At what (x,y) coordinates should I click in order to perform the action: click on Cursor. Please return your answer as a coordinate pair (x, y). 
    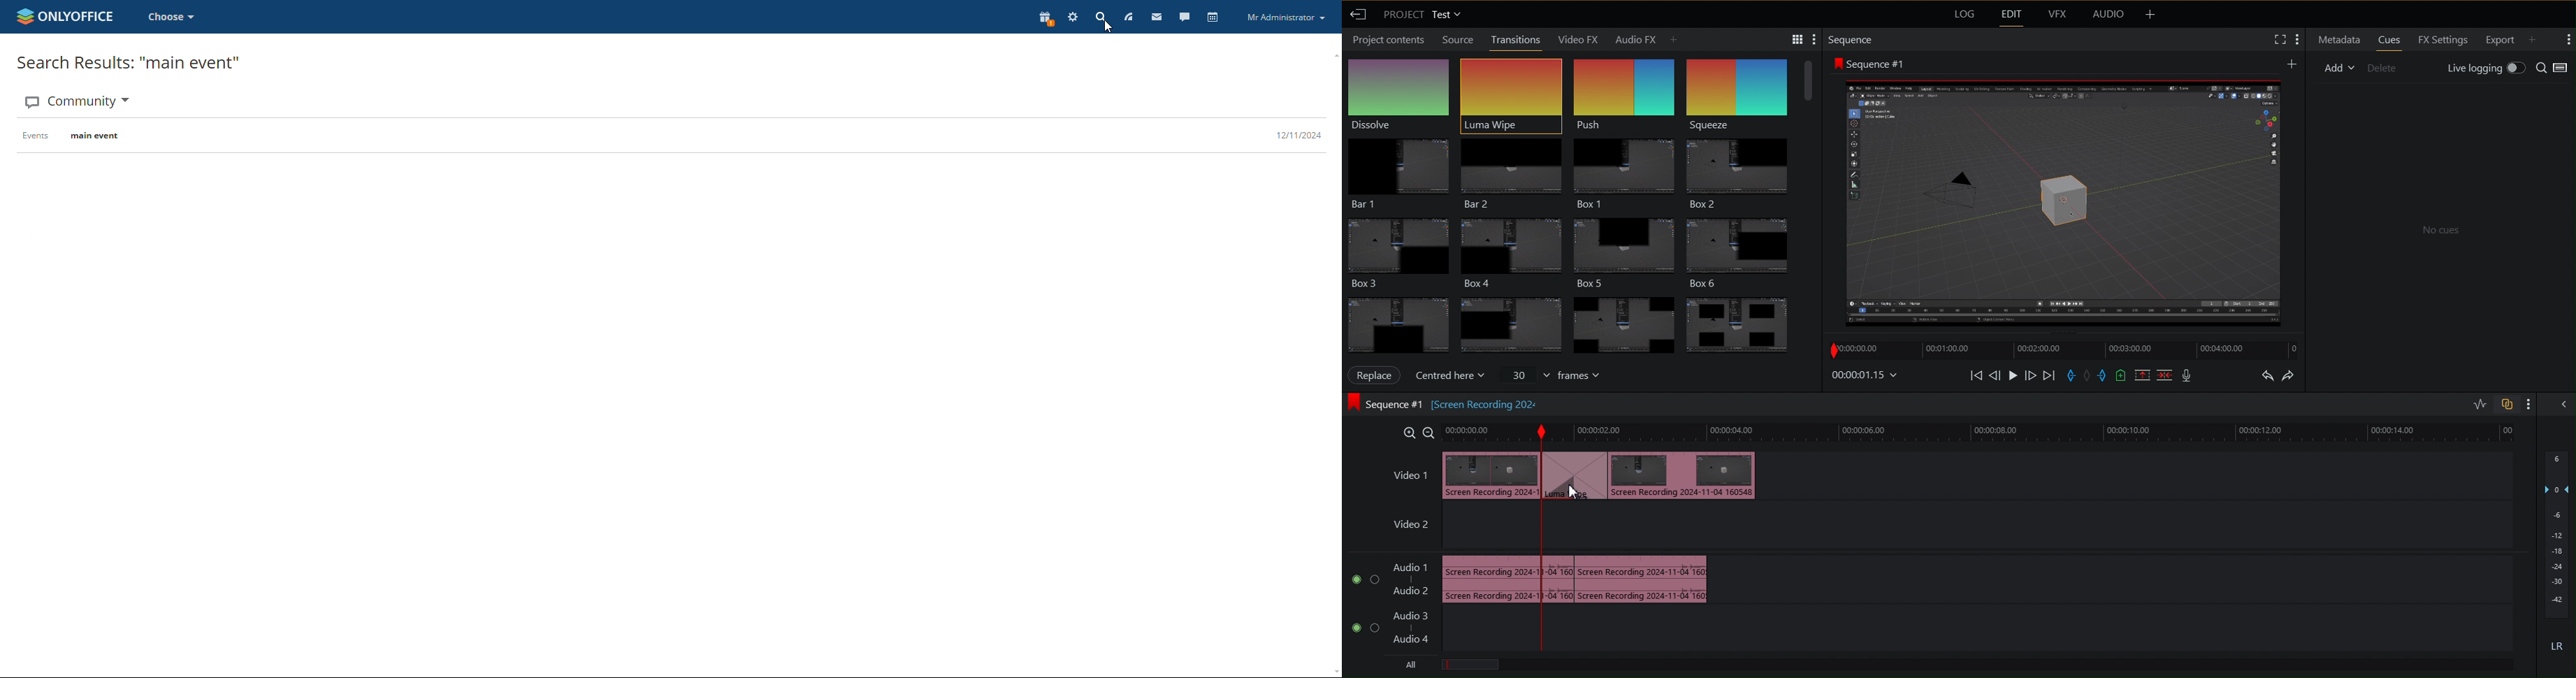
    Looking at the image, I should click on (1577, 496).